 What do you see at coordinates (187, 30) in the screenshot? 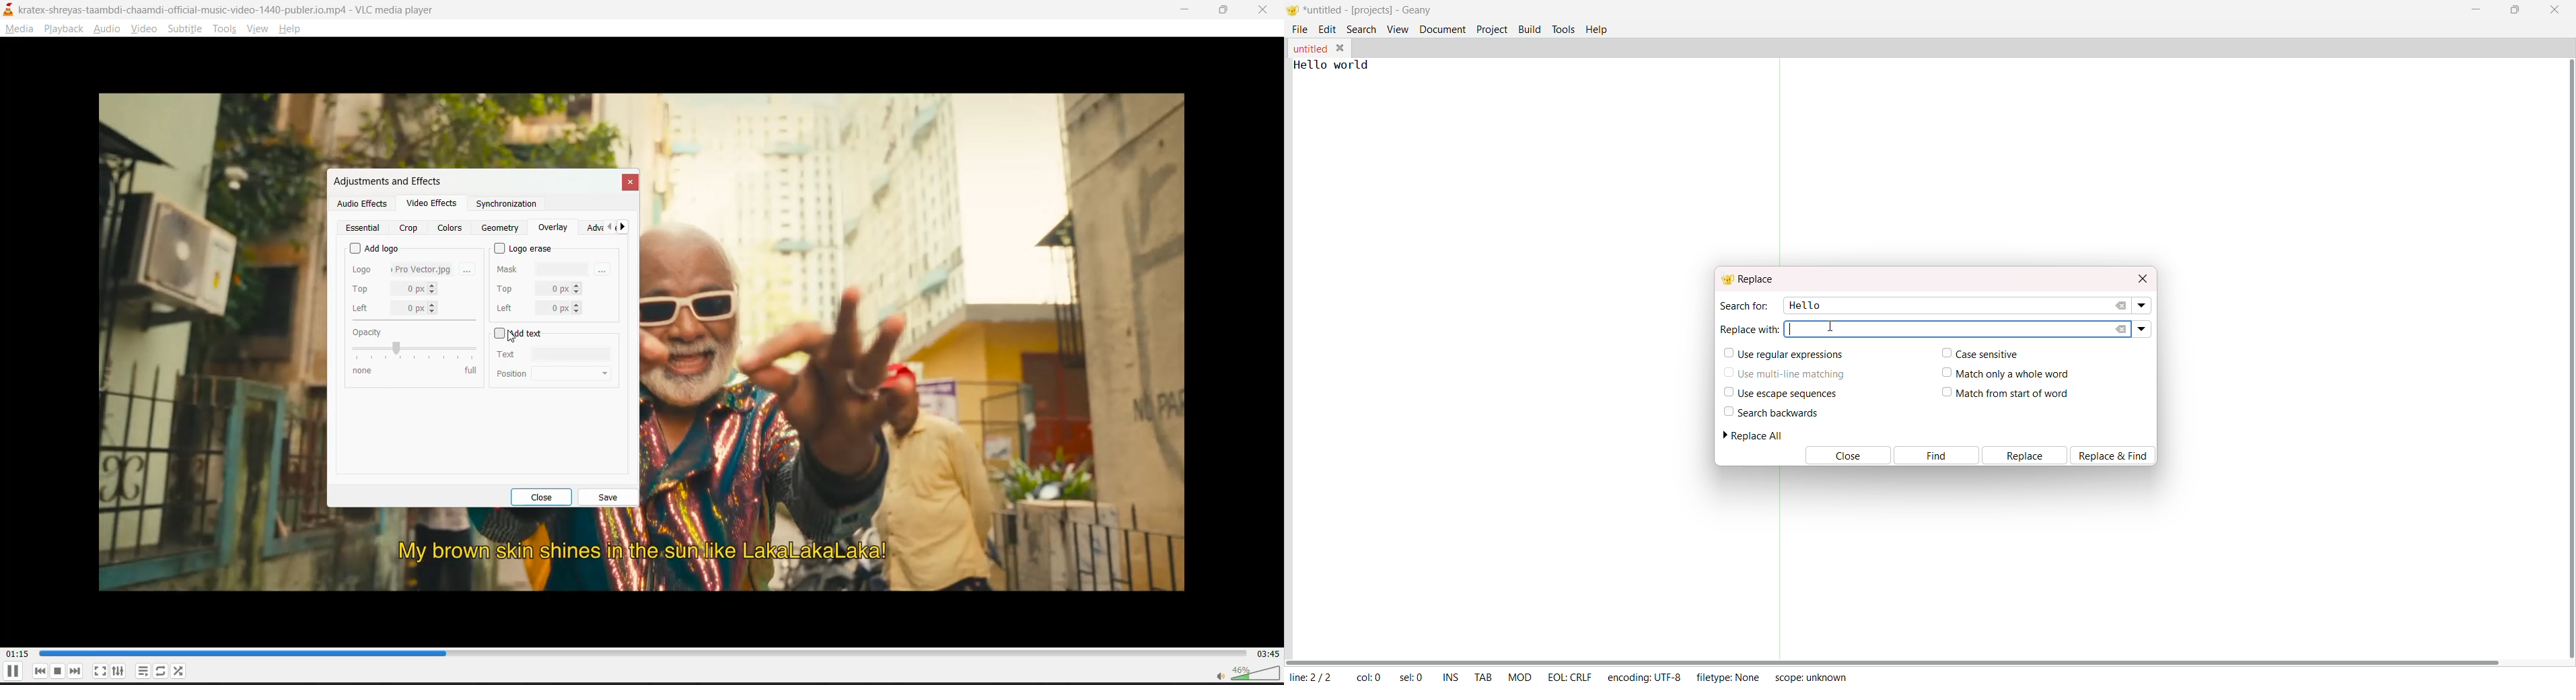
I see `subtitle` at bounding box center [187, 30].